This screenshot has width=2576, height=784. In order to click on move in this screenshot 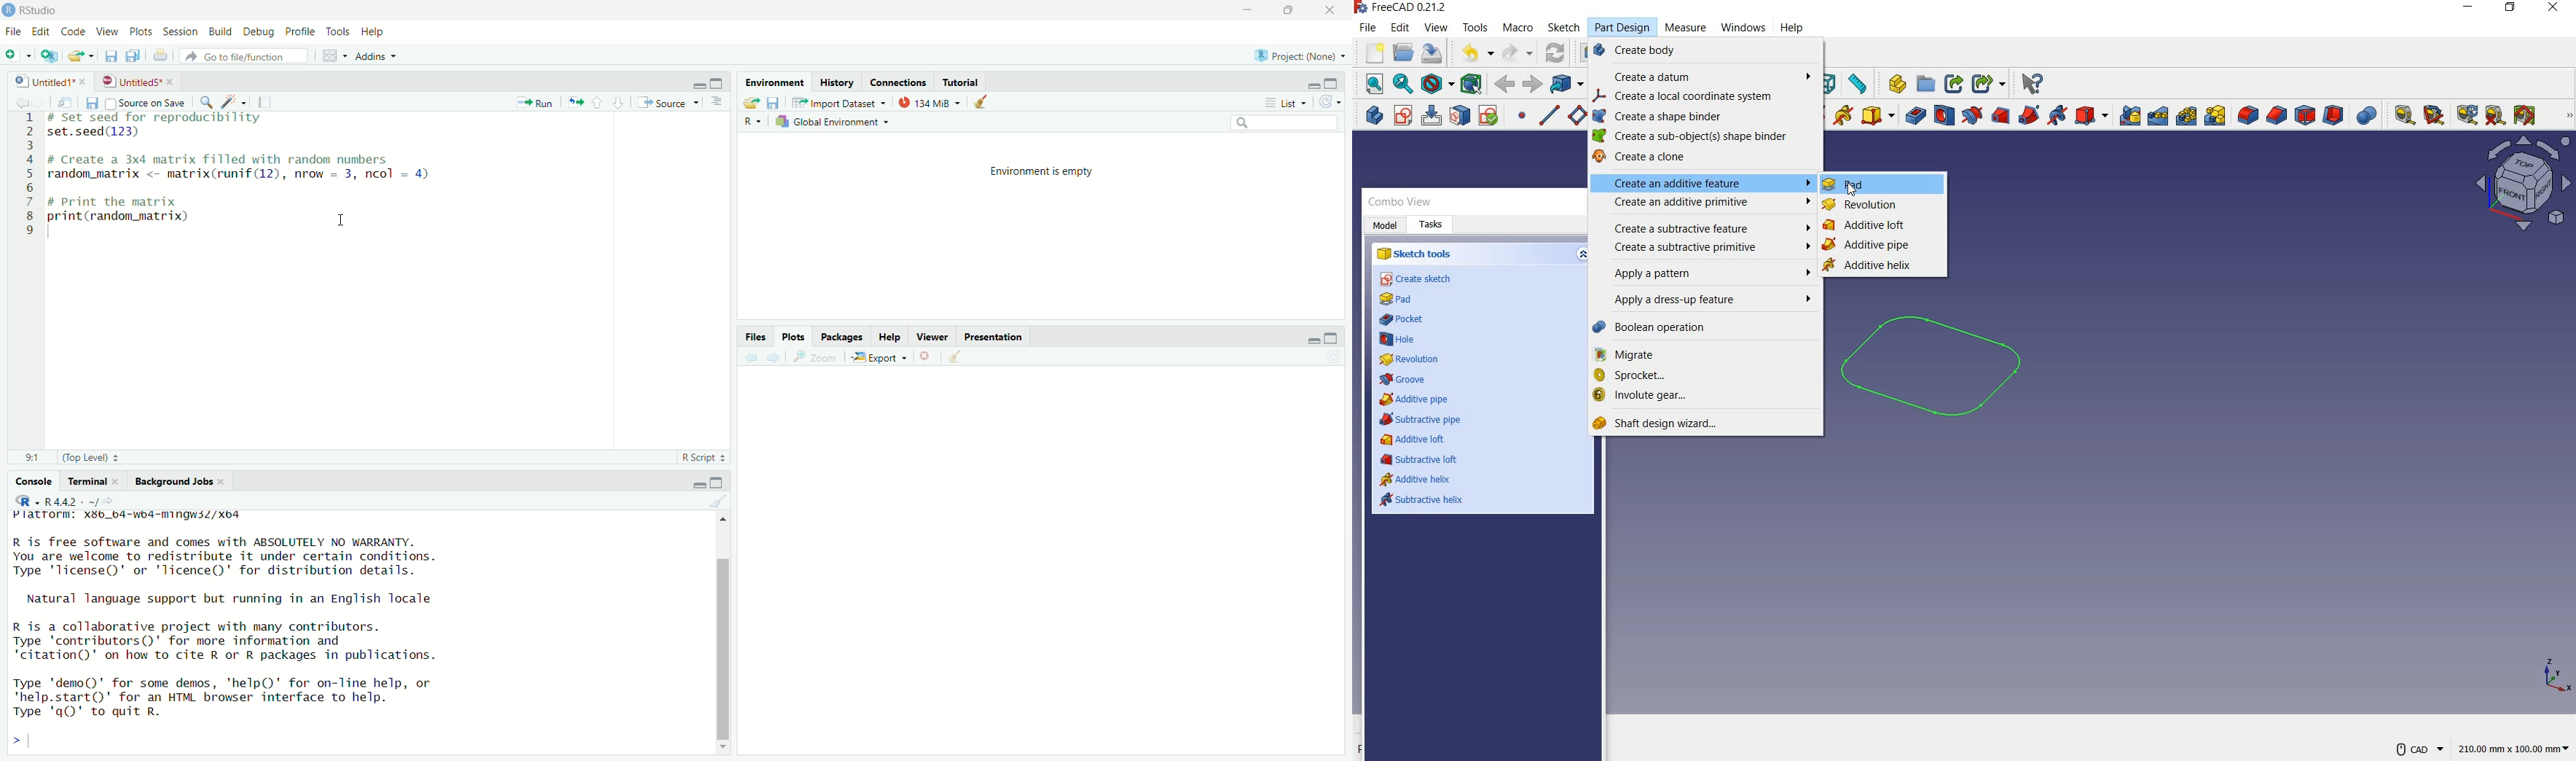, I will do `click(577, 101)`.